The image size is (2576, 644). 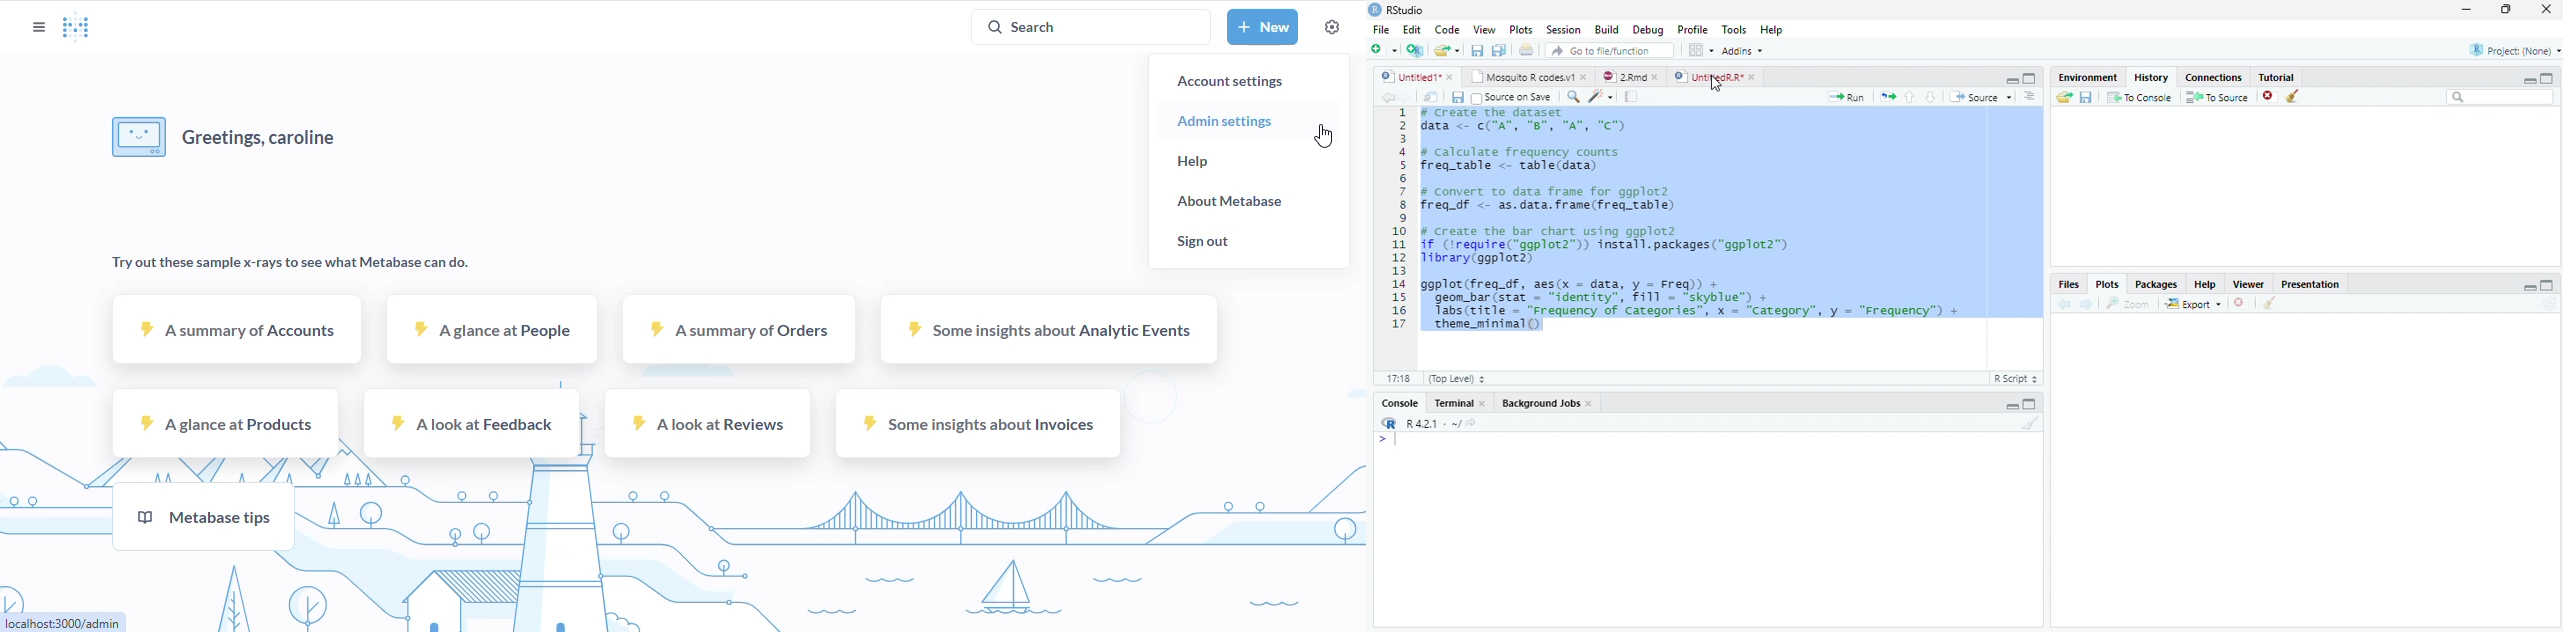 I want to click on Create a project, so click(x=1414, y=49).